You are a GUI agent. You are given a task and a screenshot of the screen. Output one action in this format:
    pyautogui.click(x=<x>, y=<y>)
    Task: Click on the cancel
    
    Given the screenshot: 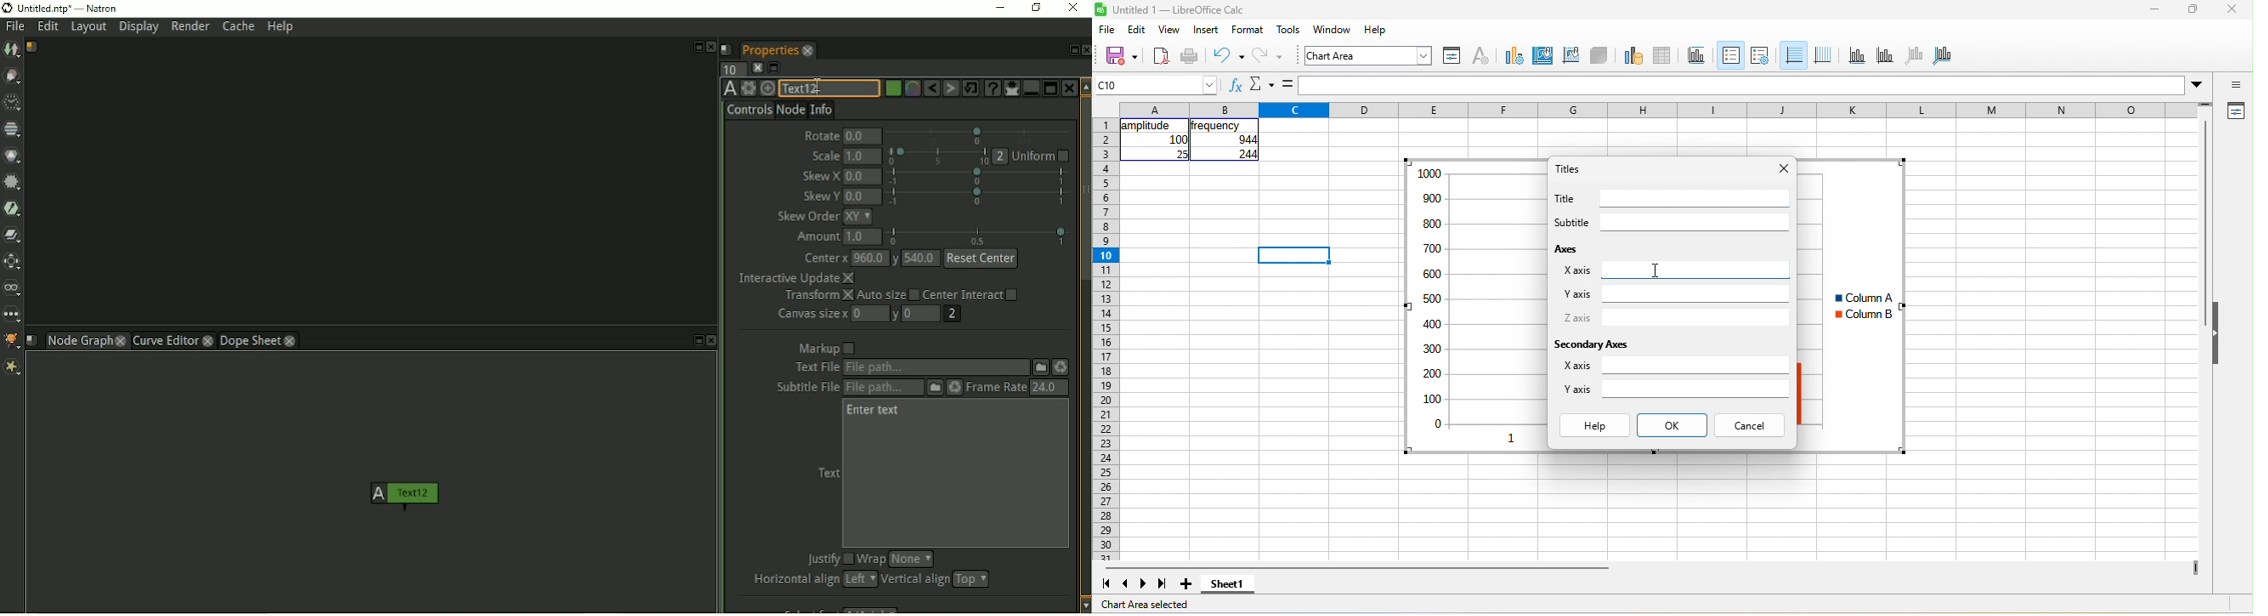 What is the action you would take?
    pyautogui.click(x=1749, y=425)
    